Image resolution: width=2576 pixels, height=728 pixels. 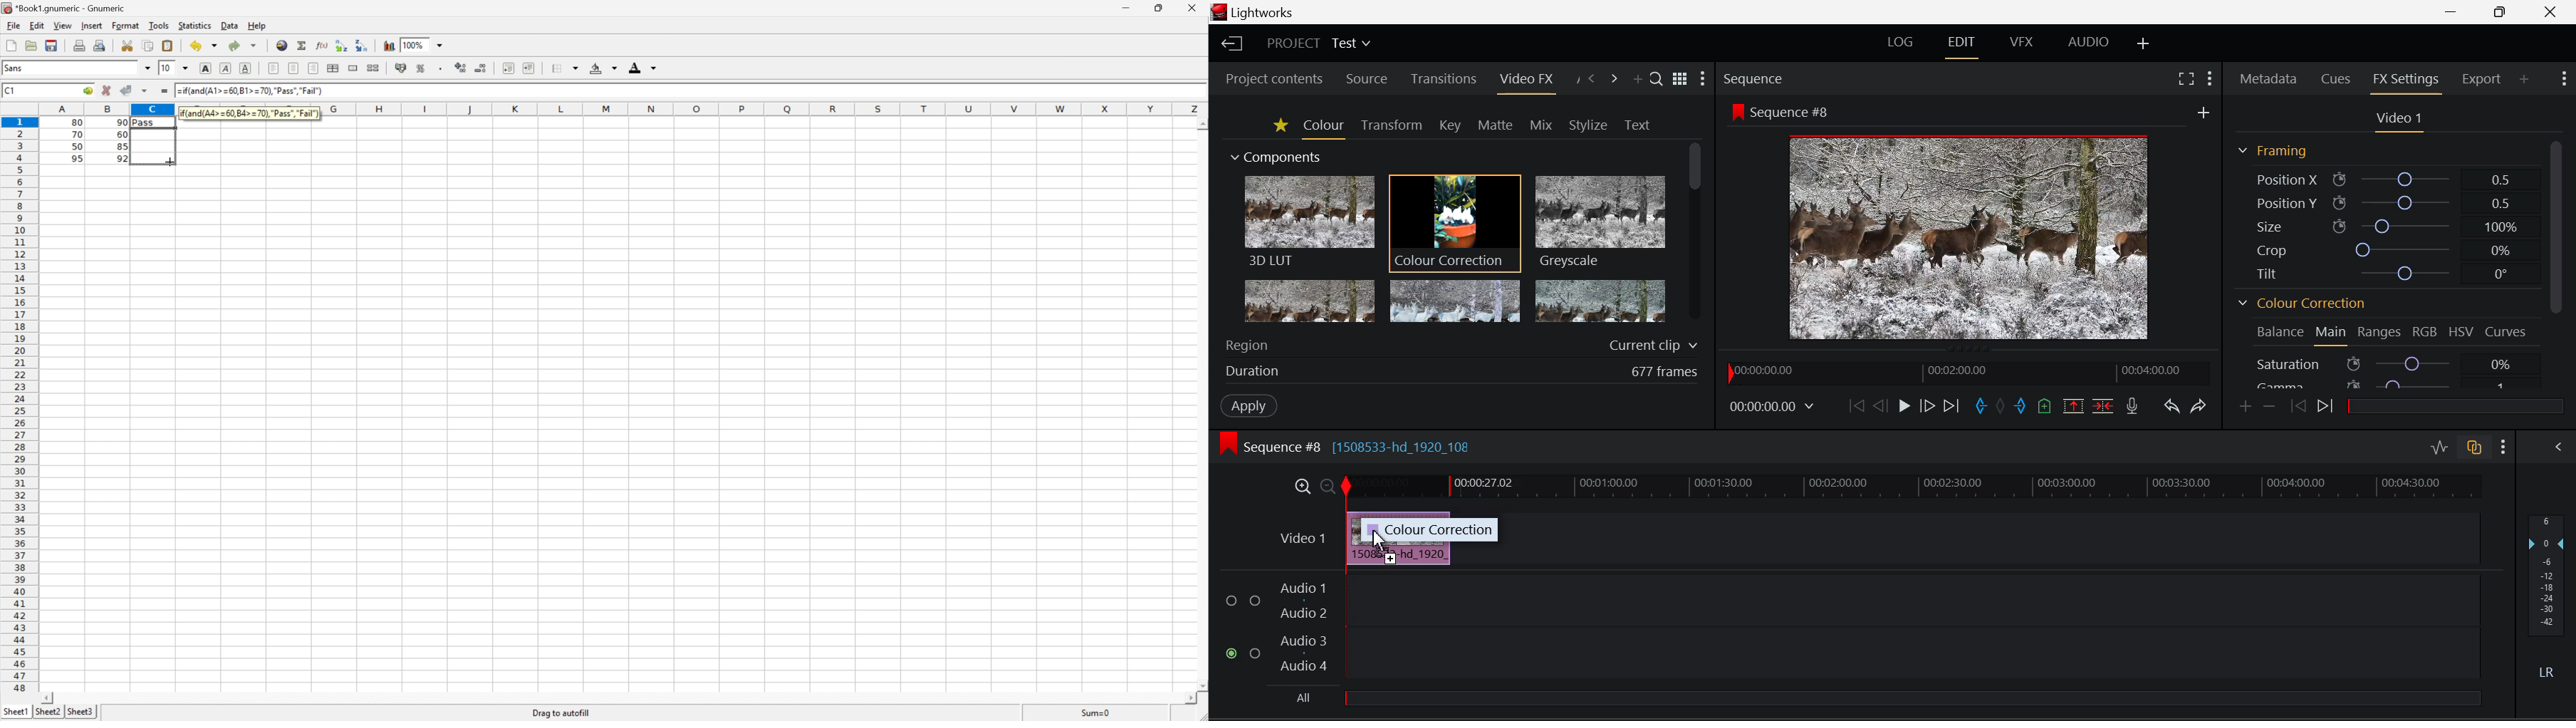 What do you see at coordinates (2405, 81) in the screenshot?
I see `FX Settings Open` at bounding box center [2405, 81].